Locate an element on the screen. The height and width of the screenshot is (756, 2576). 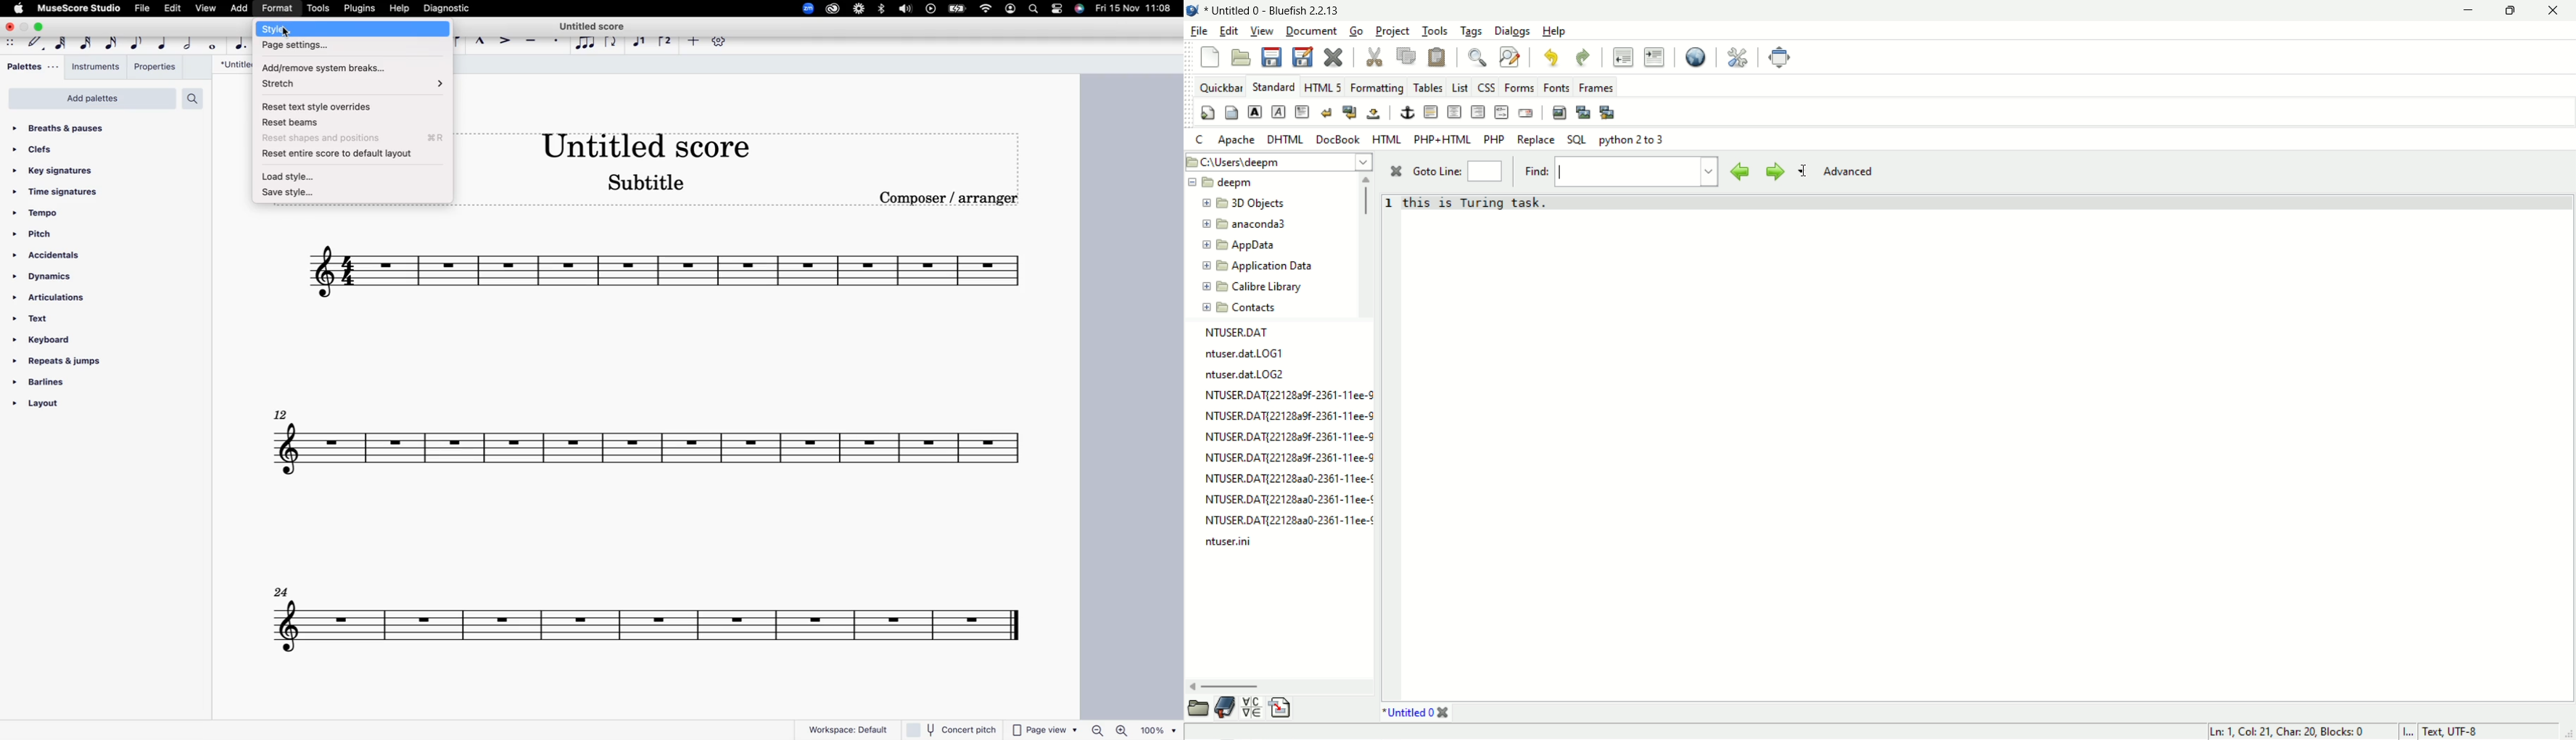
score is located at coordinates (629, 619).